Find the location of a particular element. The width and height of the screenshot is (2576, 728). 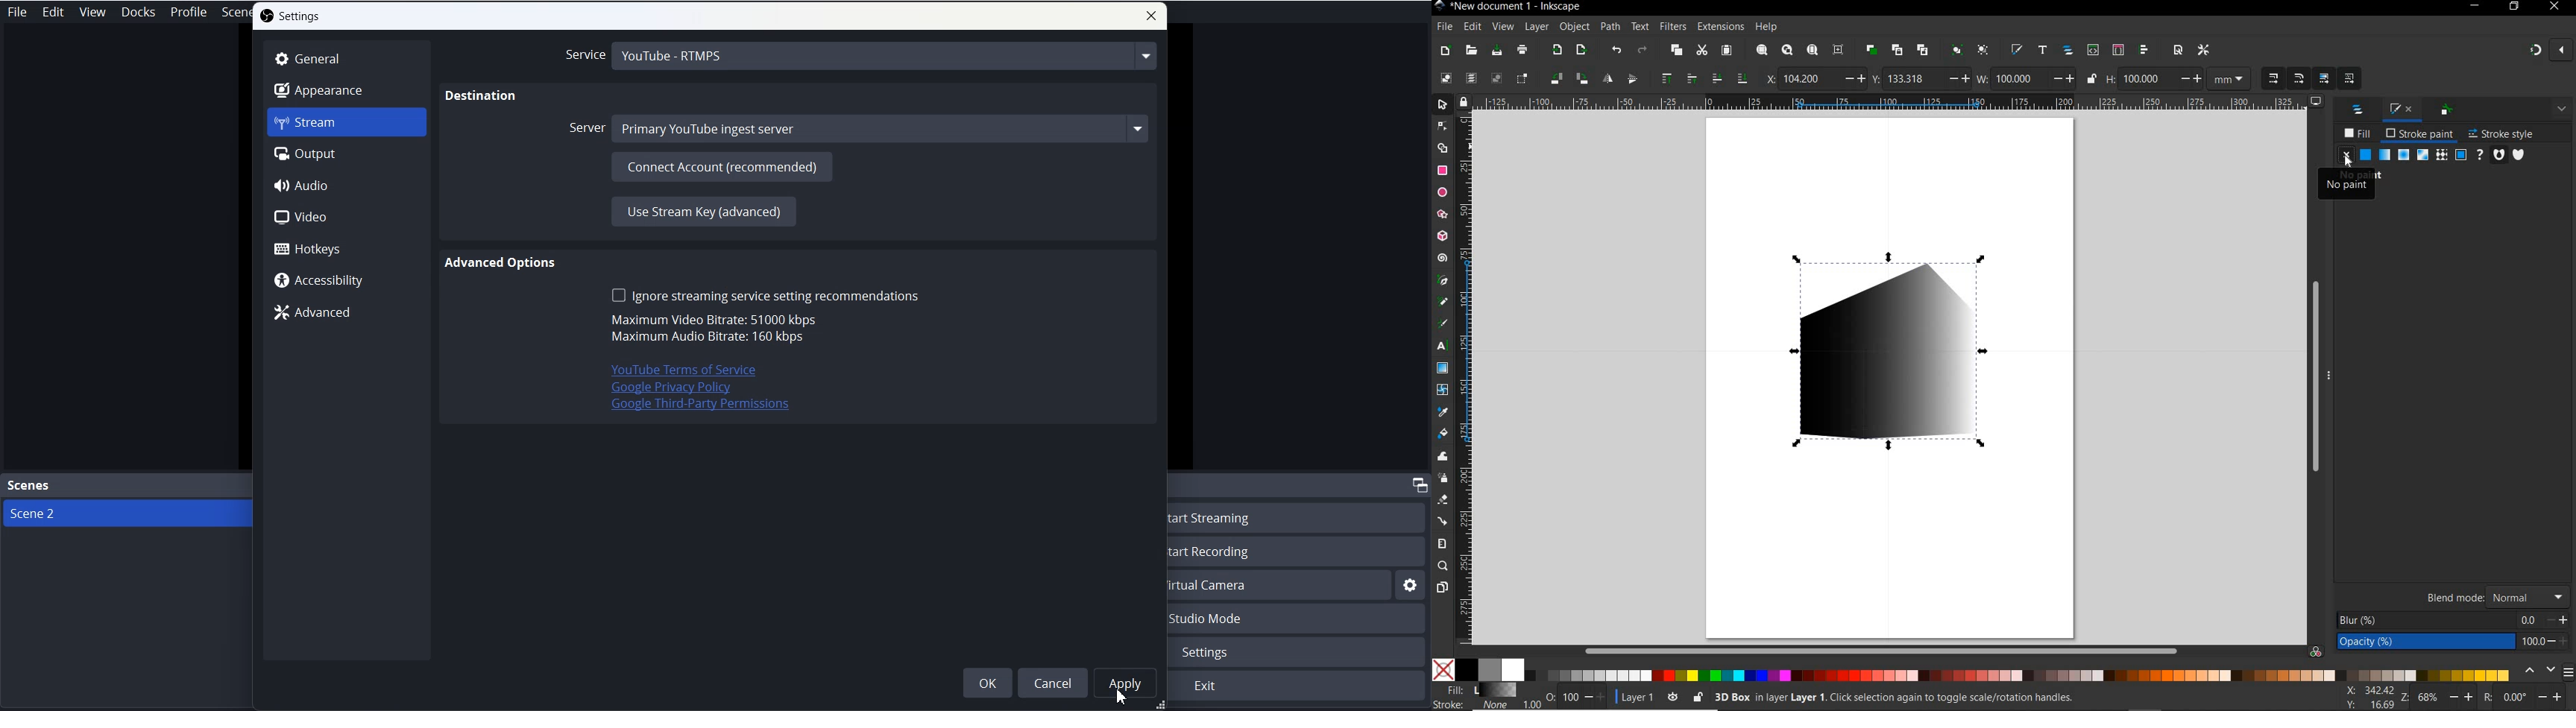

OPEN DOCUMENTS PROPERTIES is located at coordinates (2178, 50).